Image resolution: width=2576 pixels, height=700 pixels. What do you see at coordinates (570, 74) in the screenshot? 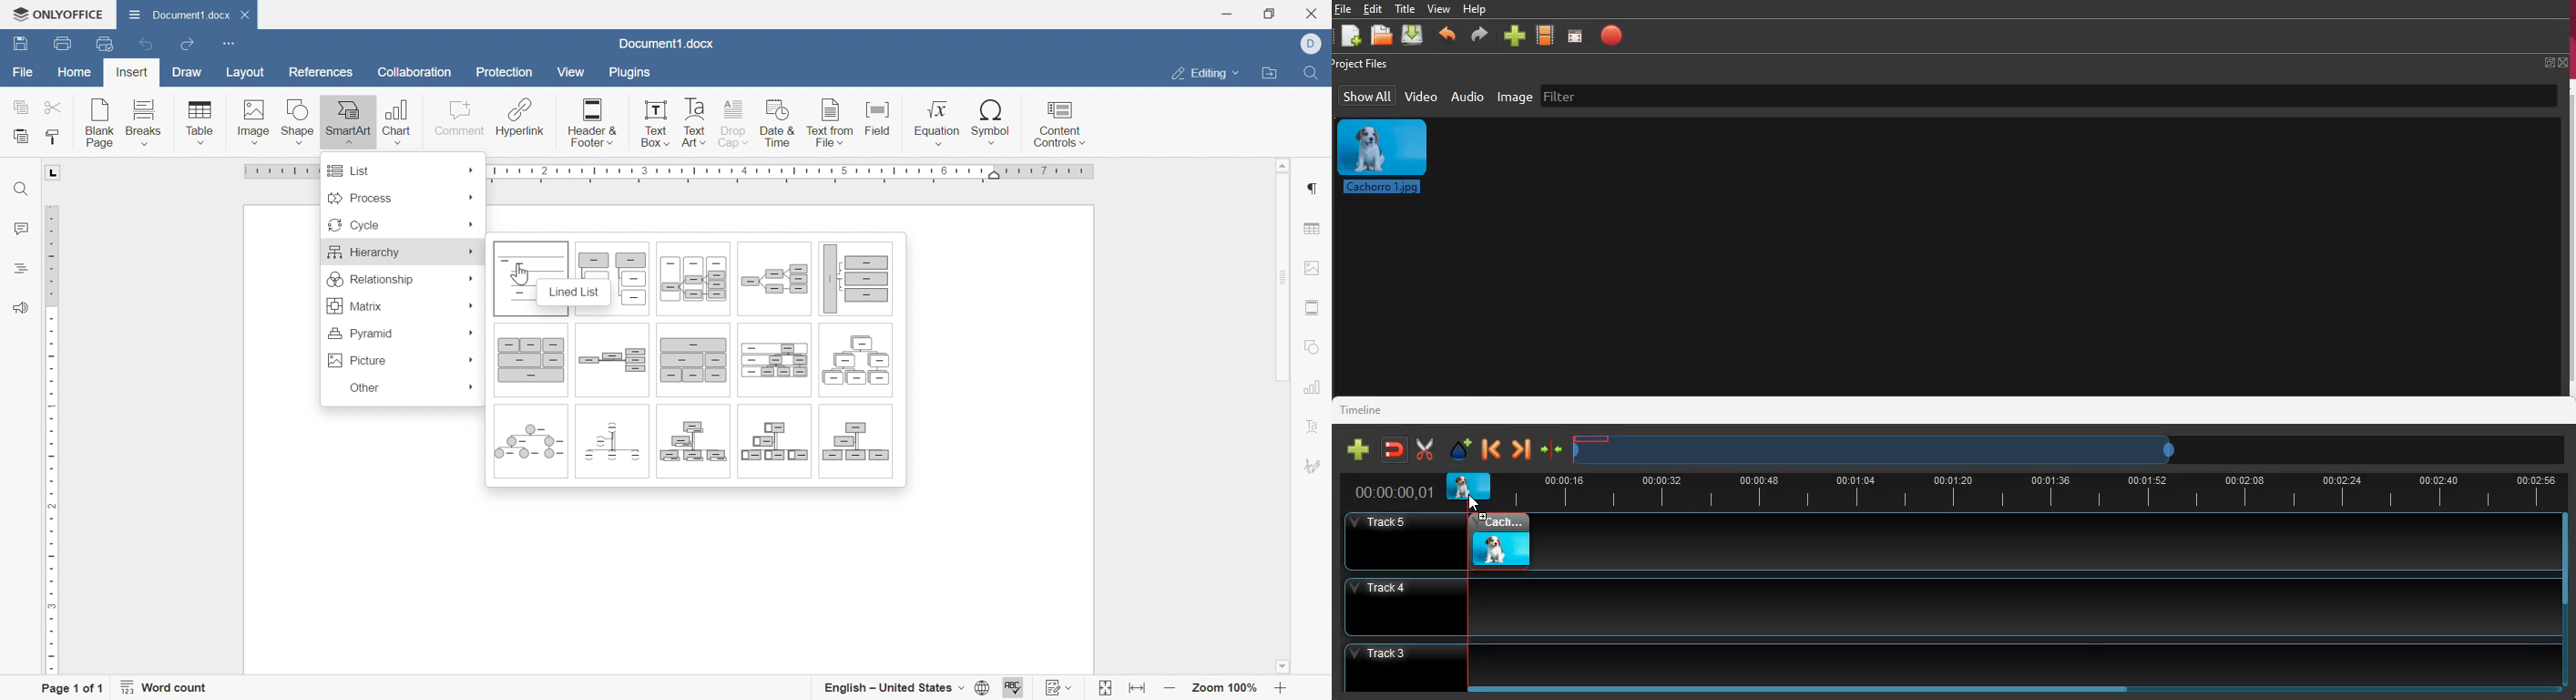
I see `View` at bounding box center [570, 74].